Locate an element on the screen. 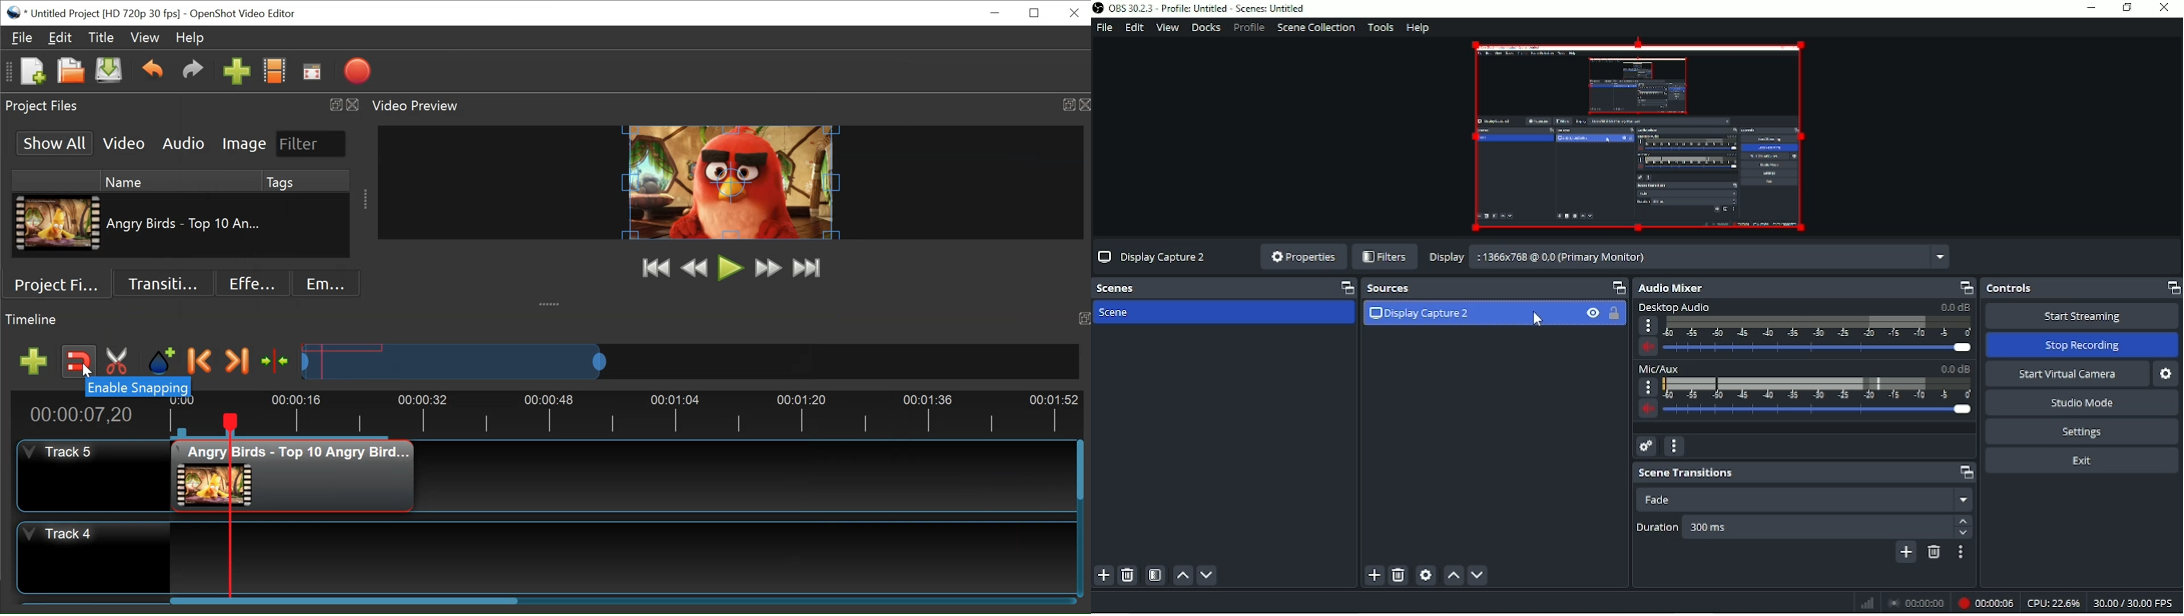 The width and height of the screenshot is (2184, 616). Choose Profile is located at coordinates (275, 73).